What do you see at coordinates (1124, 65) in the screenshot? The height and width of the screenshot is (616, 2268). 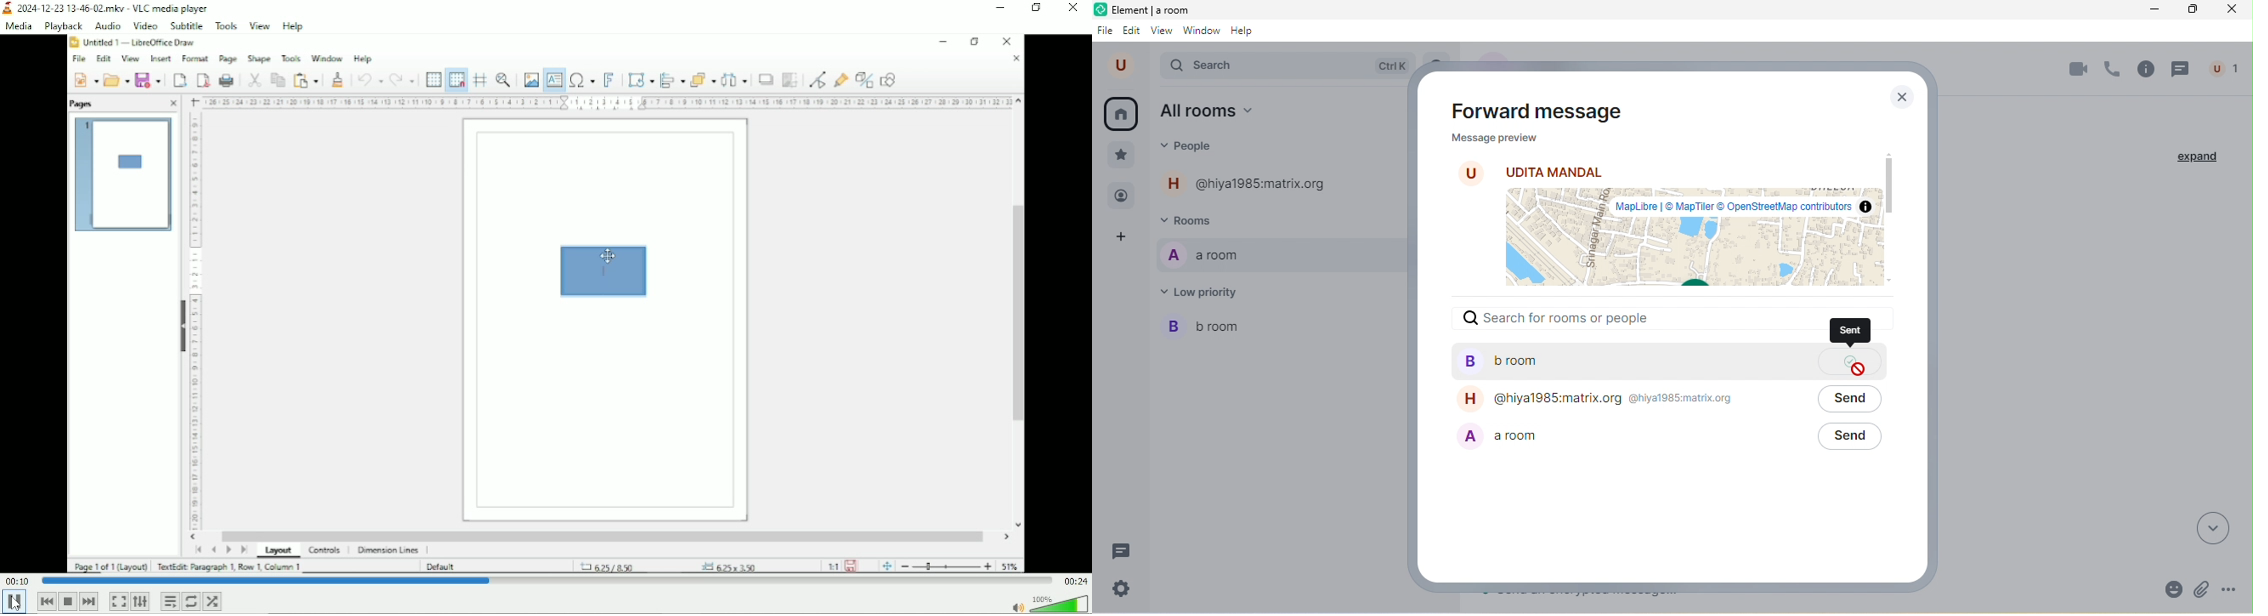 I see `account` at bounding box center [1124, 65].